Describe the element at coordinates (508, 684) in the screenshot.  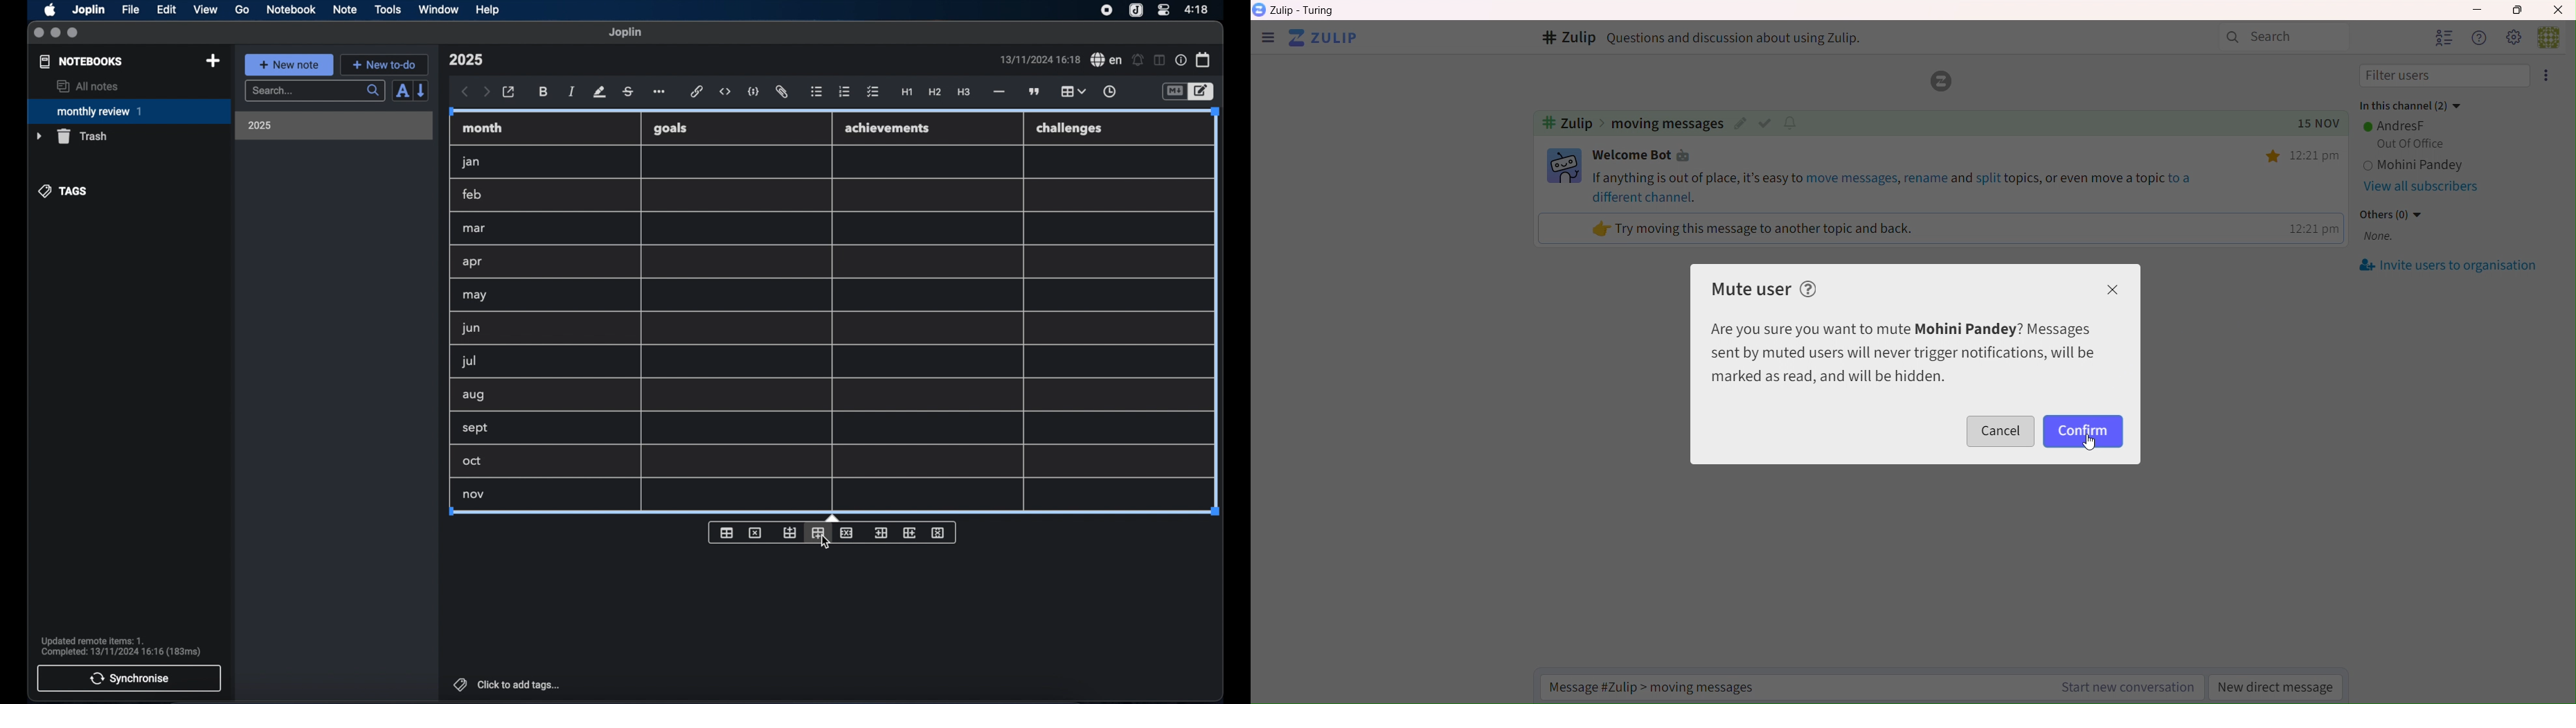
I see `click to add tags` at that location.